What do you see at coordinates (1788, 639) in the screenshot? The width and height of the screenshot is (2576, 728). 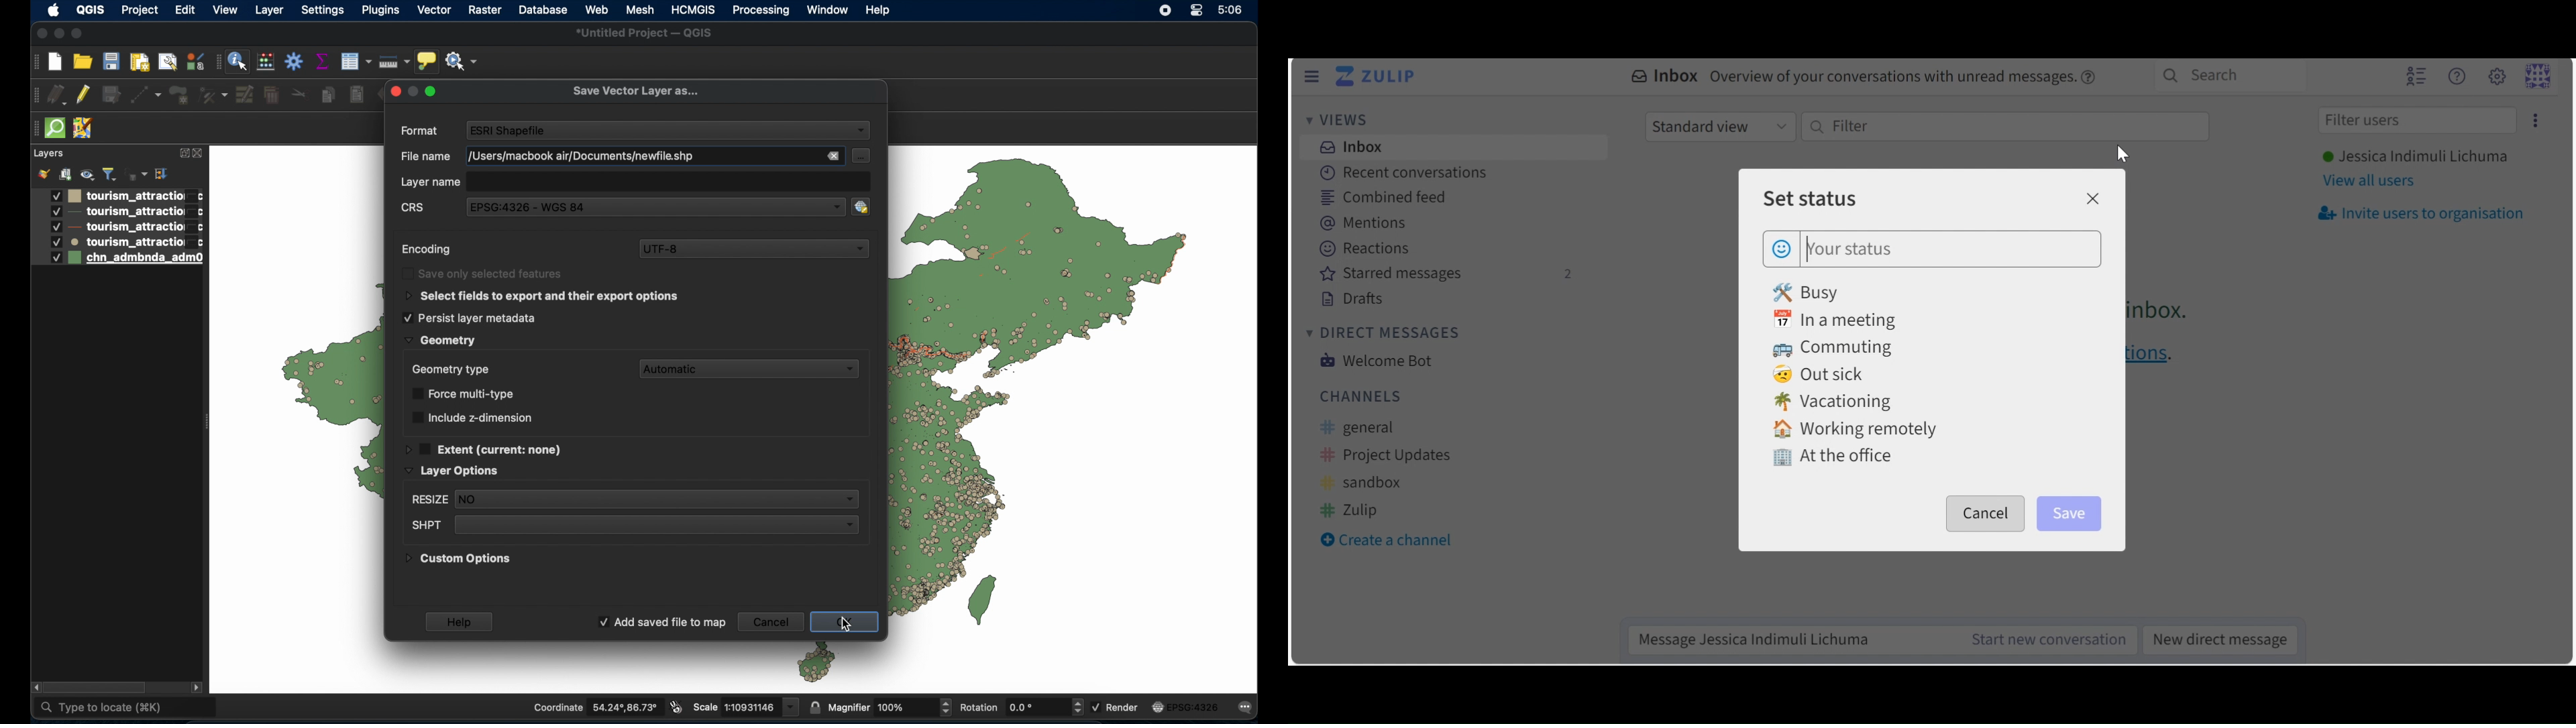 I see `Reply message` at bounding box center [1788, 639].